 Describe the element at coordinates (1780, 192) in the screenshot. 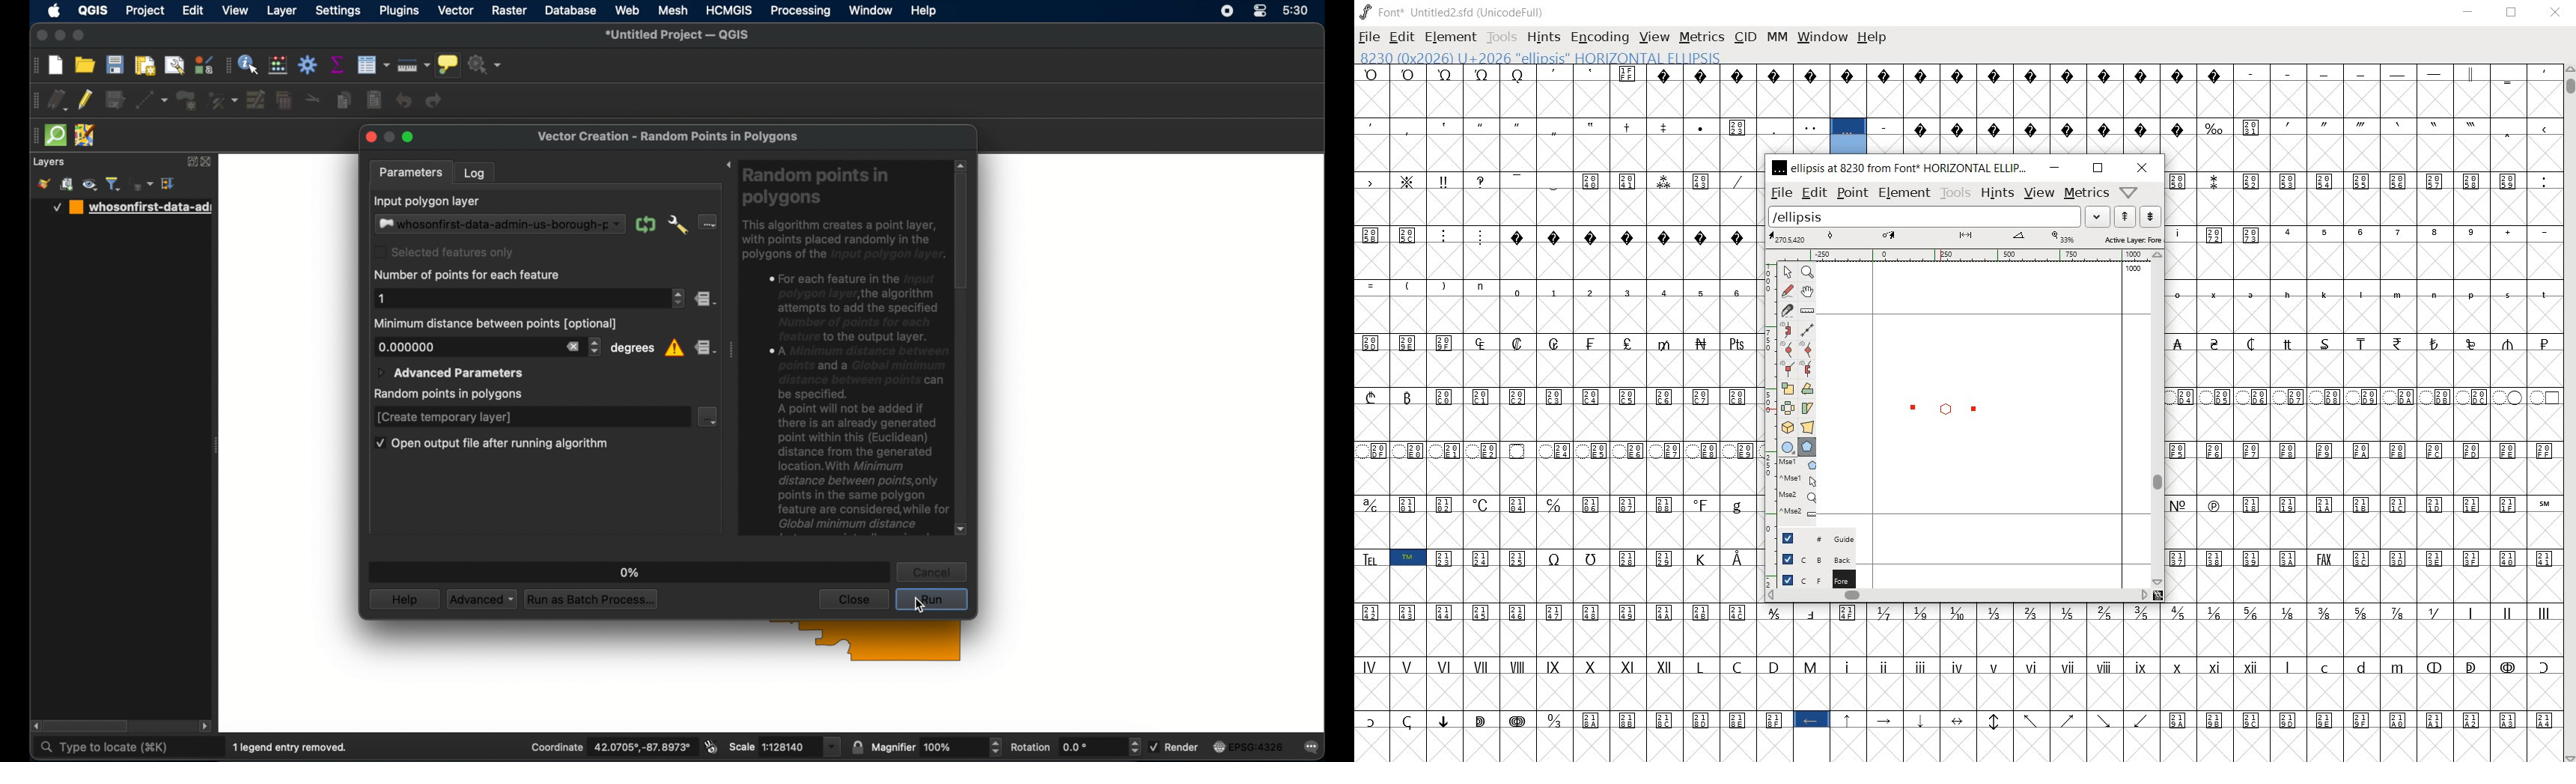

I see `file` at that location.